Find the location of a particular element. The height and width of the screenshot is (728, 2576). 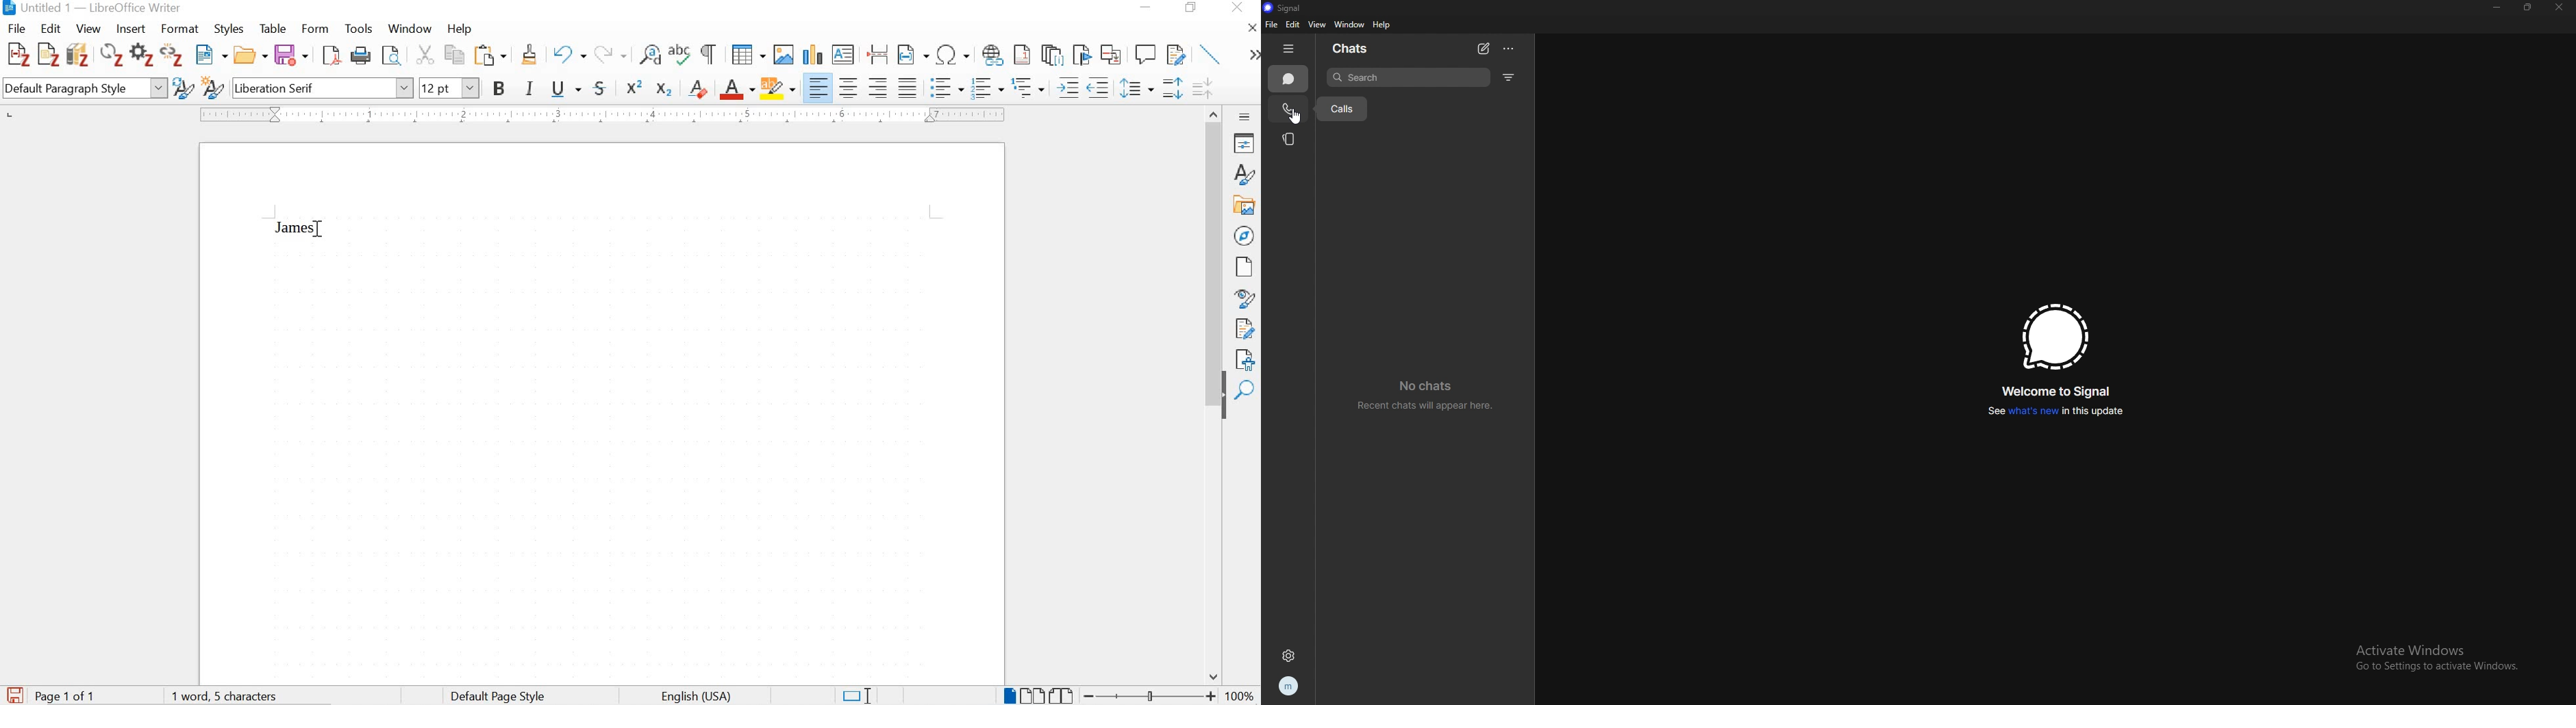

new style from selection is located at coordinates (212, 89).